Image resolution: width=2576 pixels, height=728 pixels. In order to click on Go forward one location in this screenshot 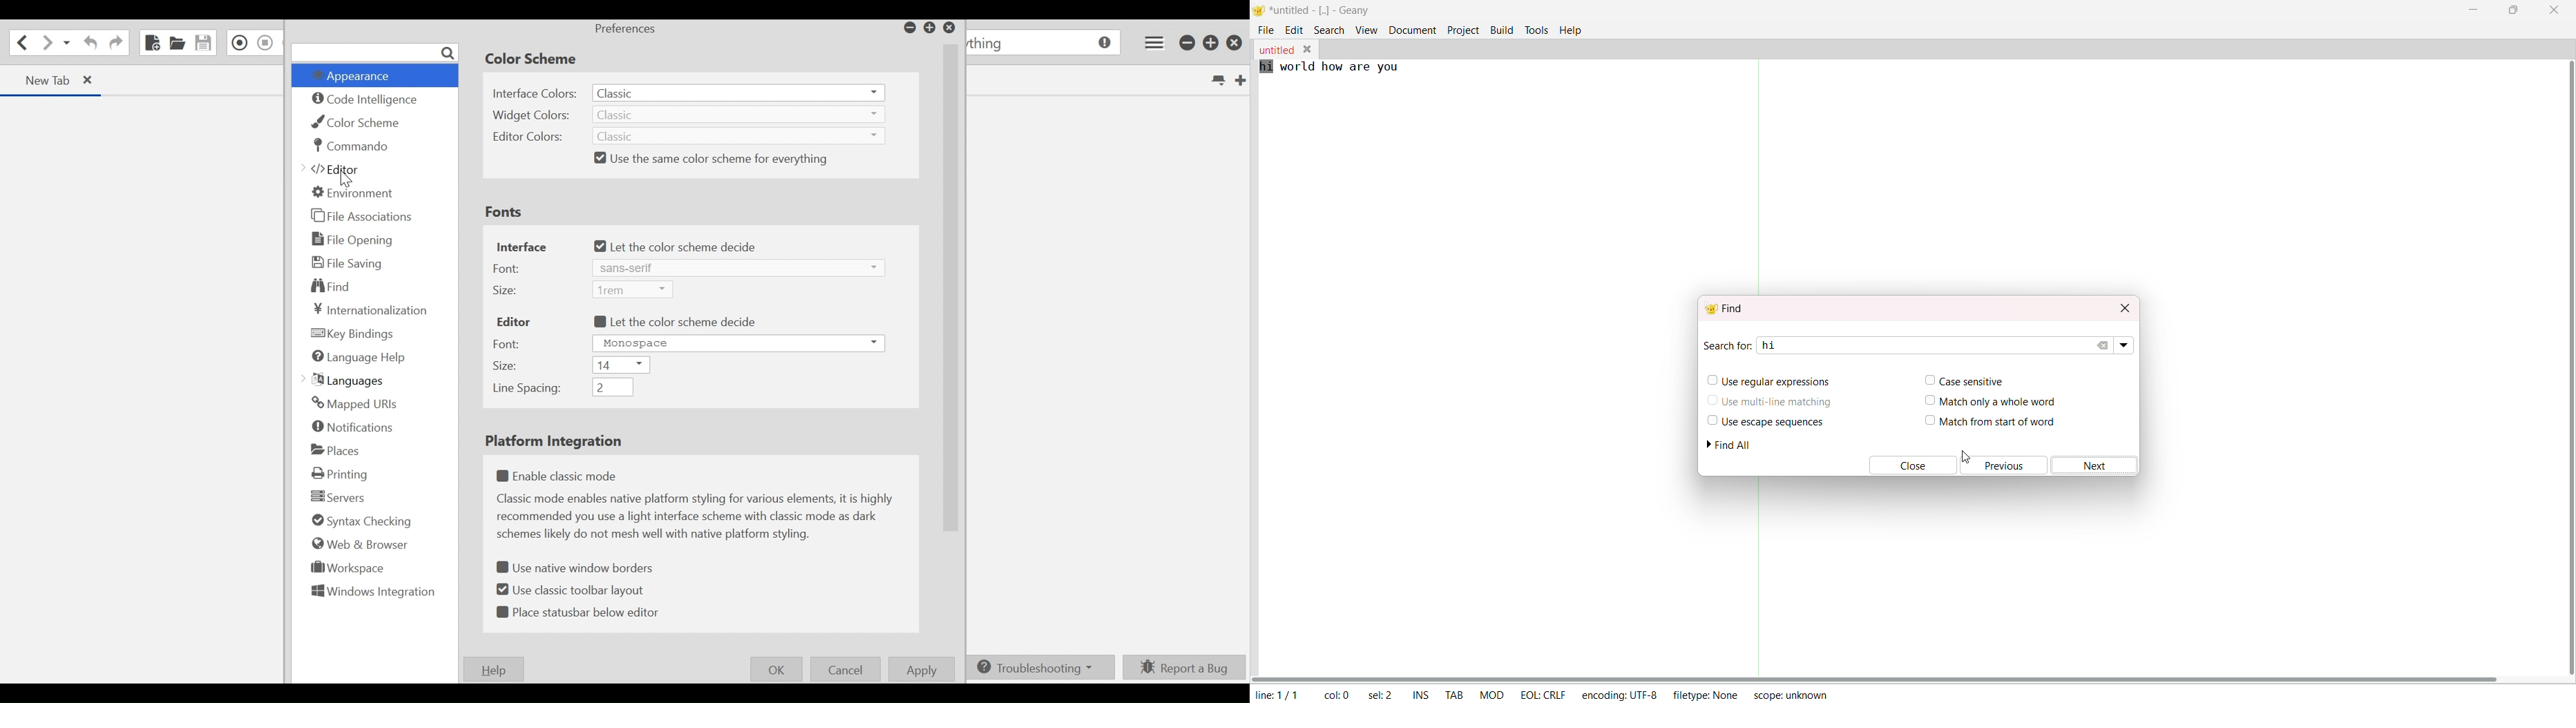, I will do `click(46, 43)`.